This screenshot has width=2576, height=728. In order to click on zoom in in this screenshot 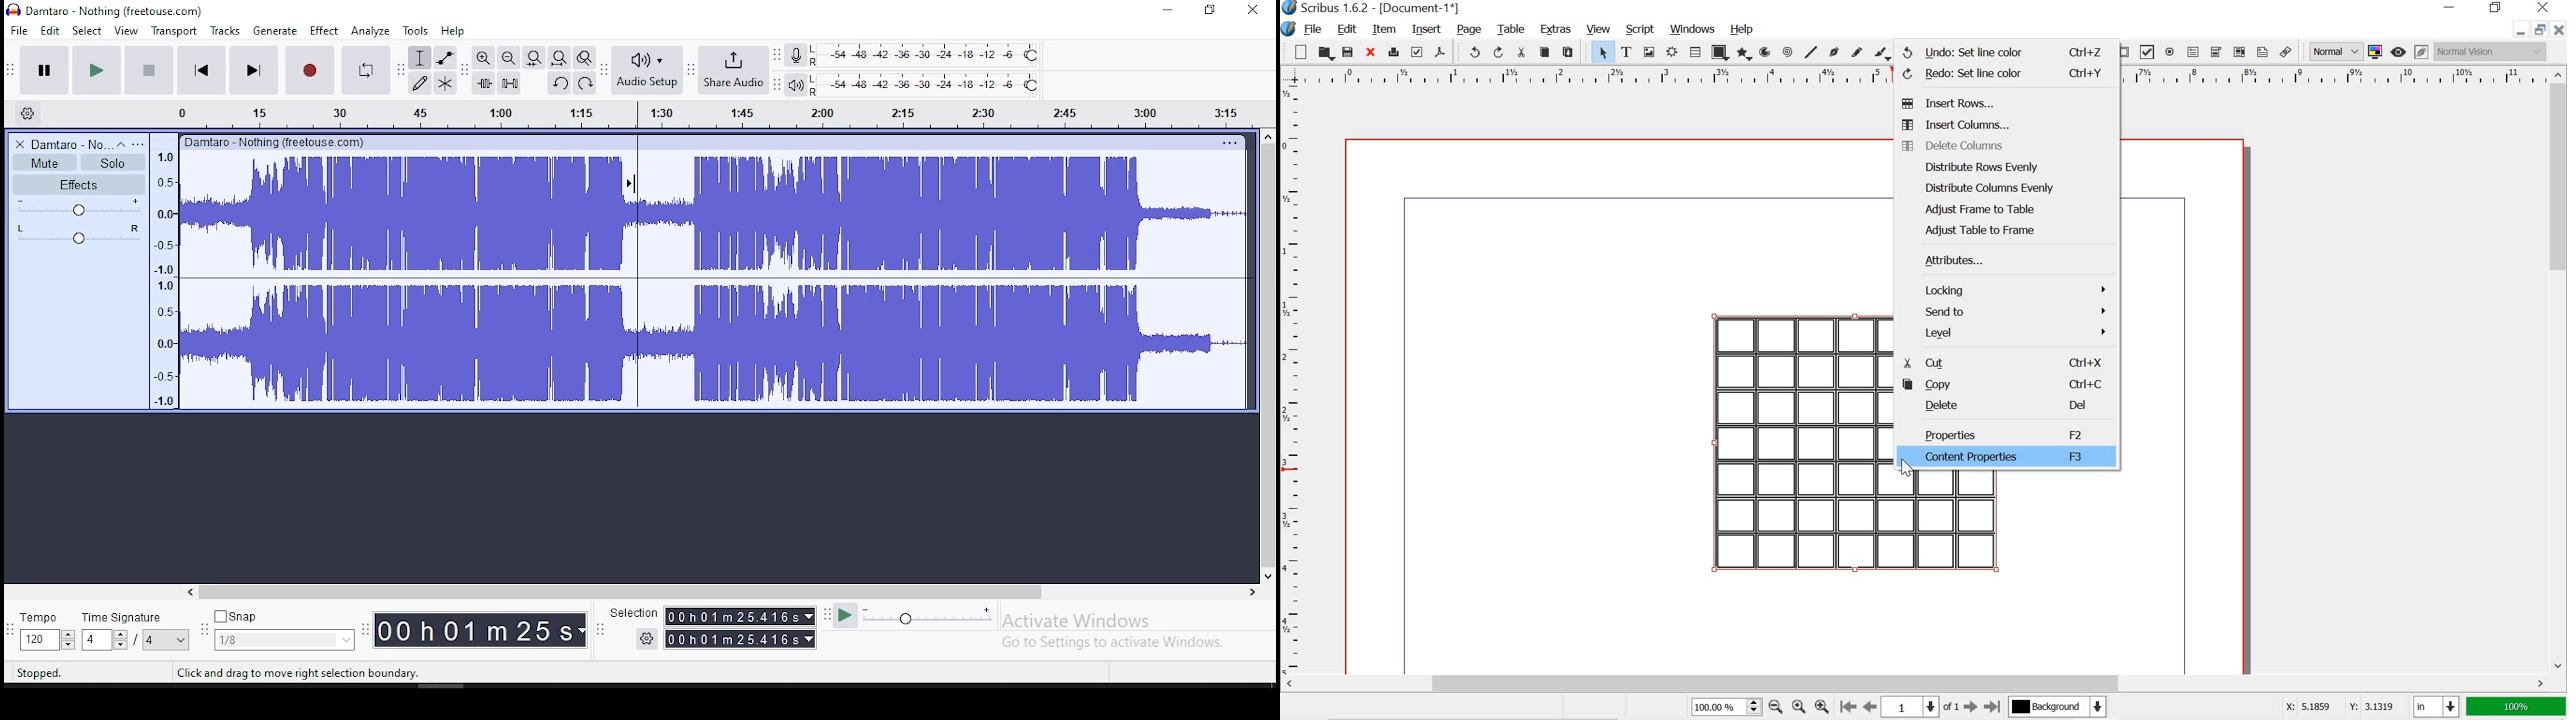, I will do `click(1822, 706)`.